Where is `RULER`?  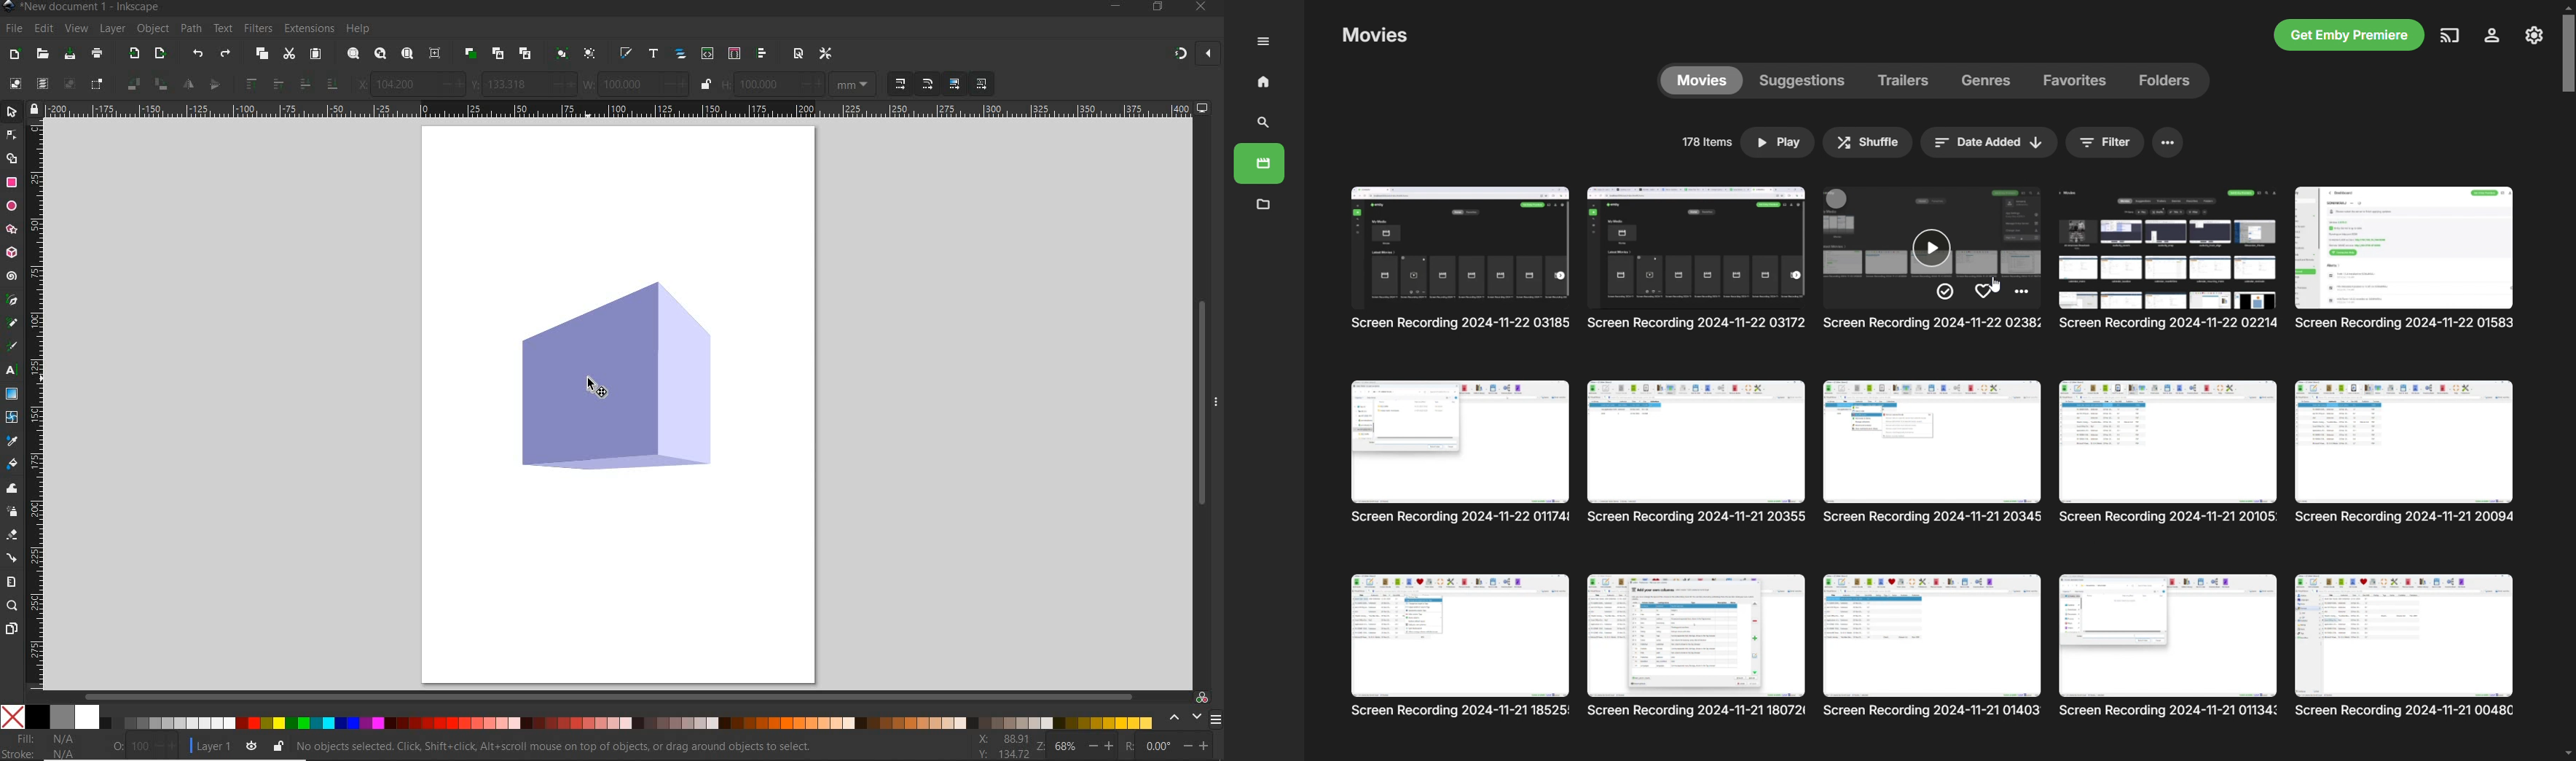
RULER is located at coordinates (36, 405).